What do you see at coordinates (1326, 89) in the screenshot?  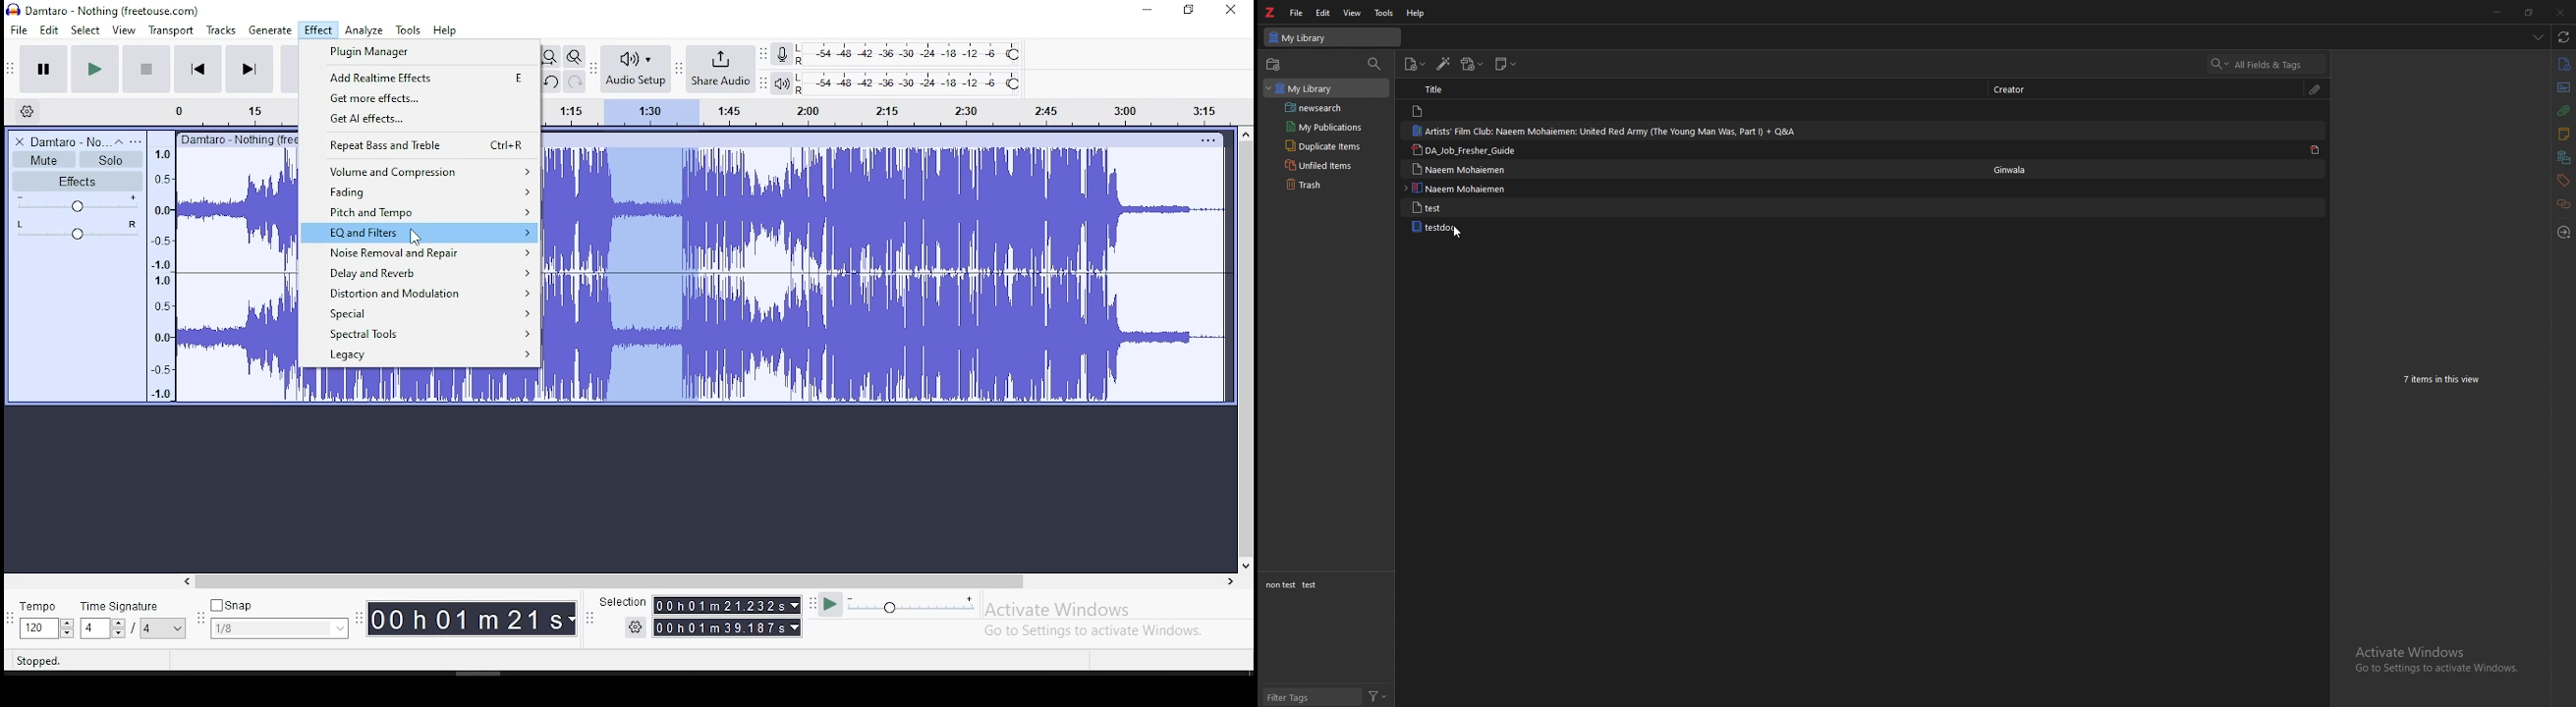 I see `my library` at bounding box center [1326, 89].